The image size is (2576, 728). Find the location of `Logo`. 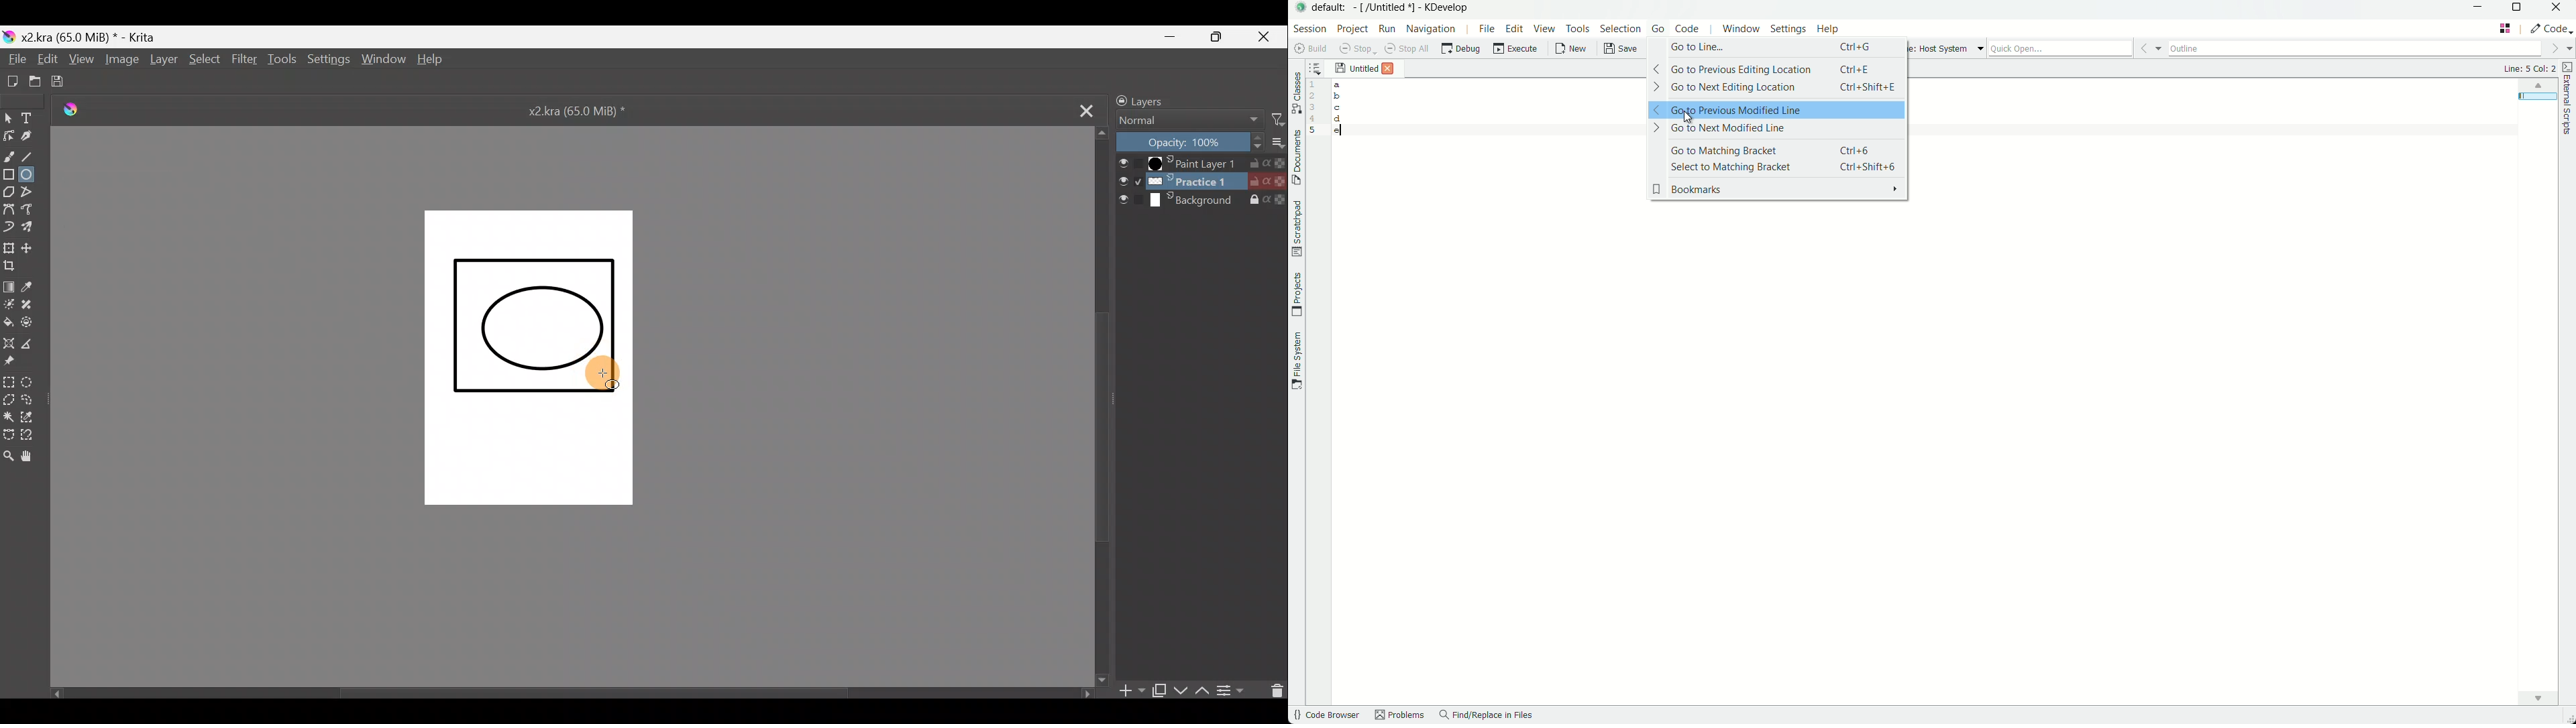

Logo is located at coordinates (80, 110).